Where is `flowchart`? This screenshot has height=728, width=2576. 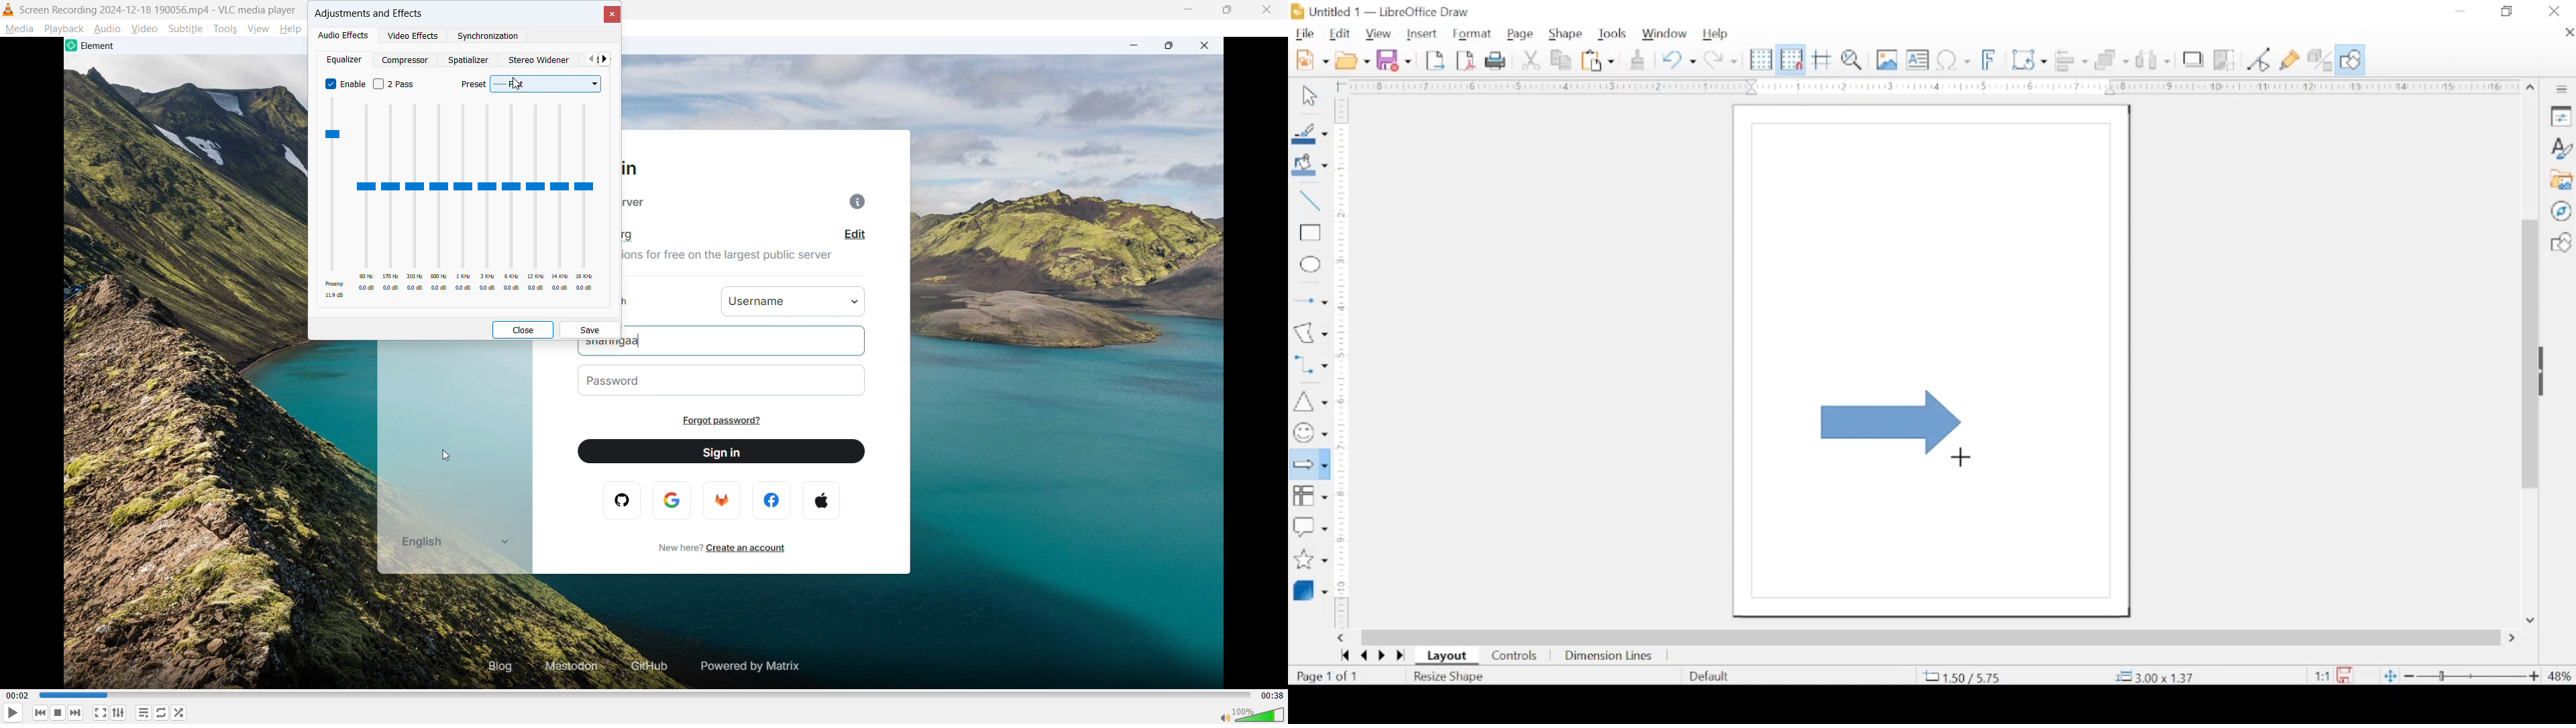 flowchart is located at coordinates (1310, 498).